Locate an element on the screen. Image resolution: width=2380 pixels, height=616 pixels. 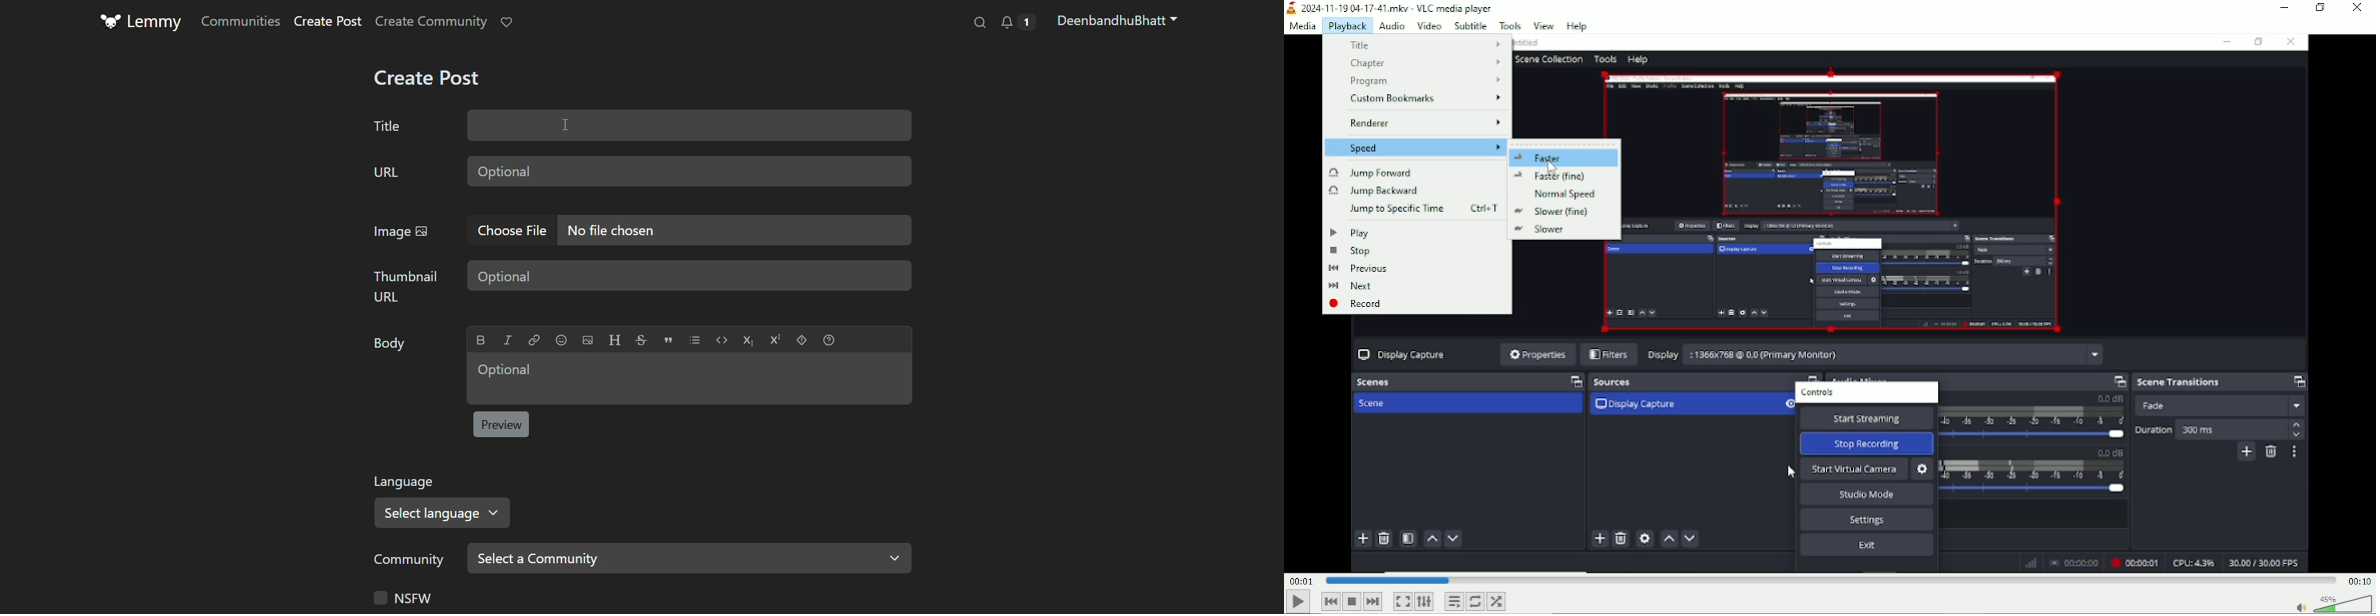
Superscript is located at coordinates (775, 340).